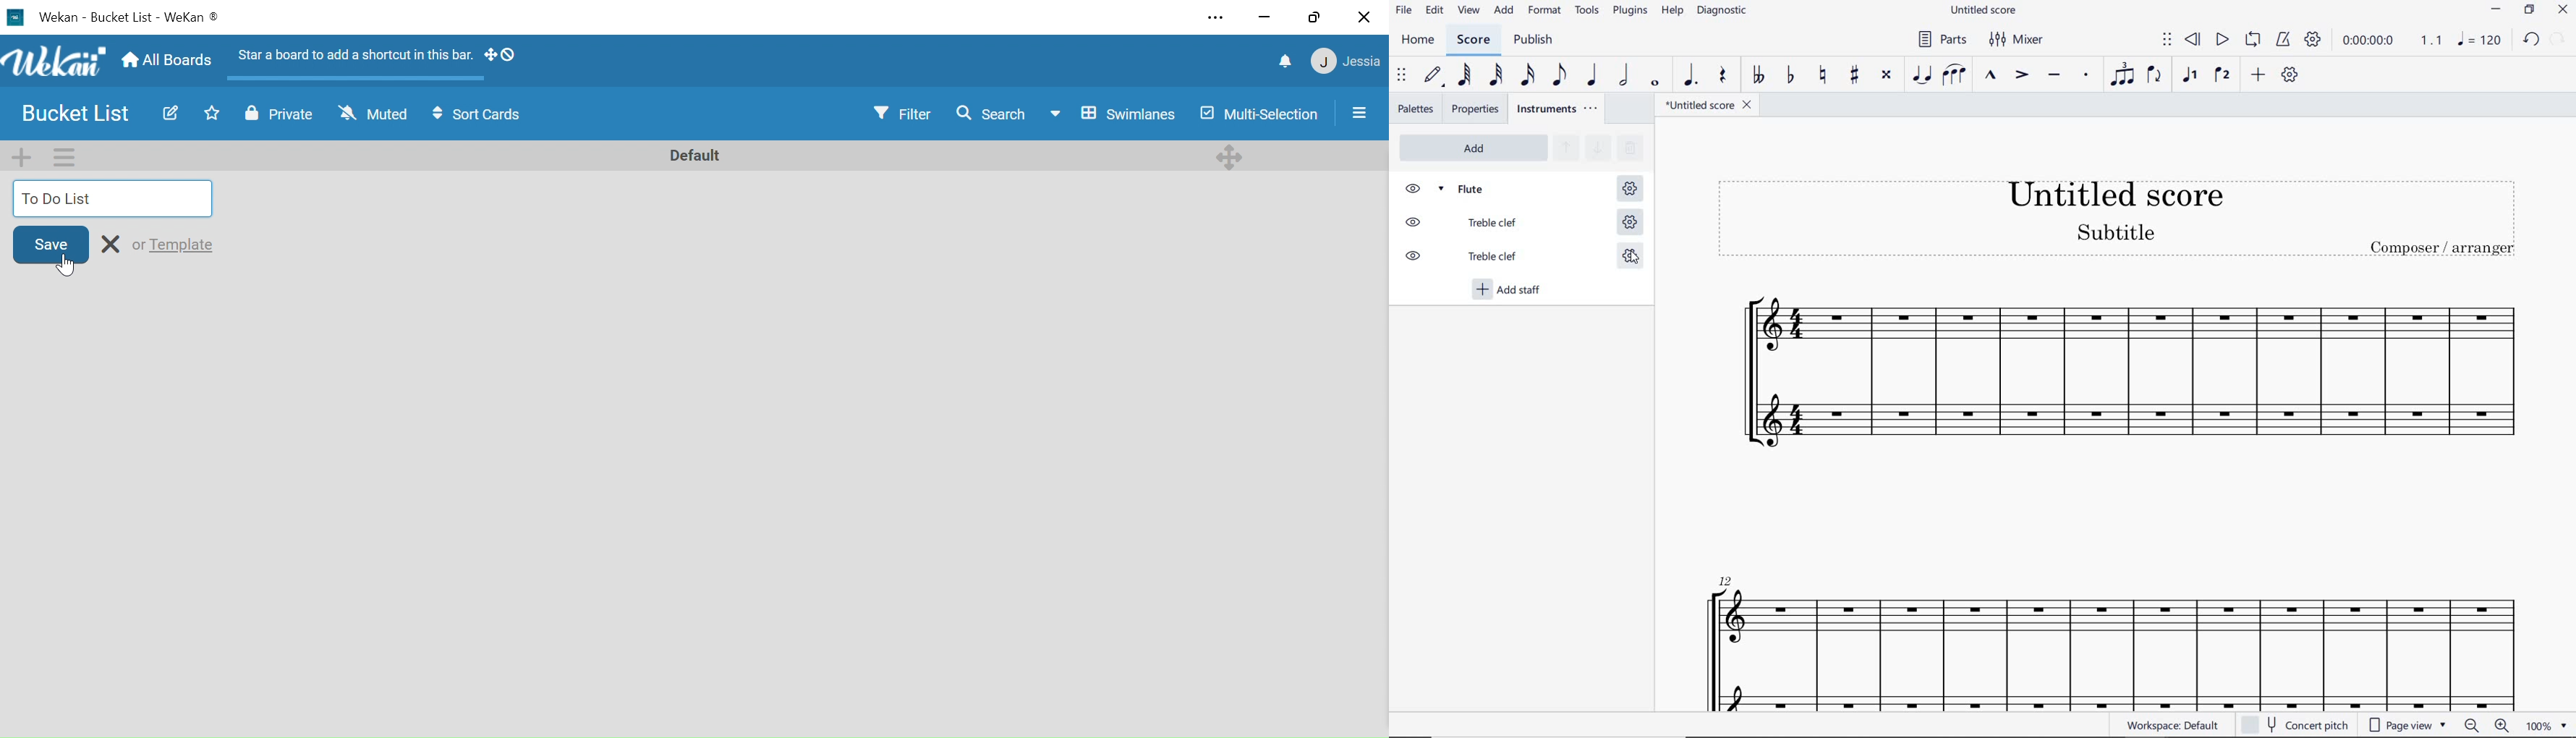 This screenshot has width=2576, height=756. What do you see at coordinates (693, 154) in the screenshot?
I see `Swimlane name` at bounding box center [693, 154].